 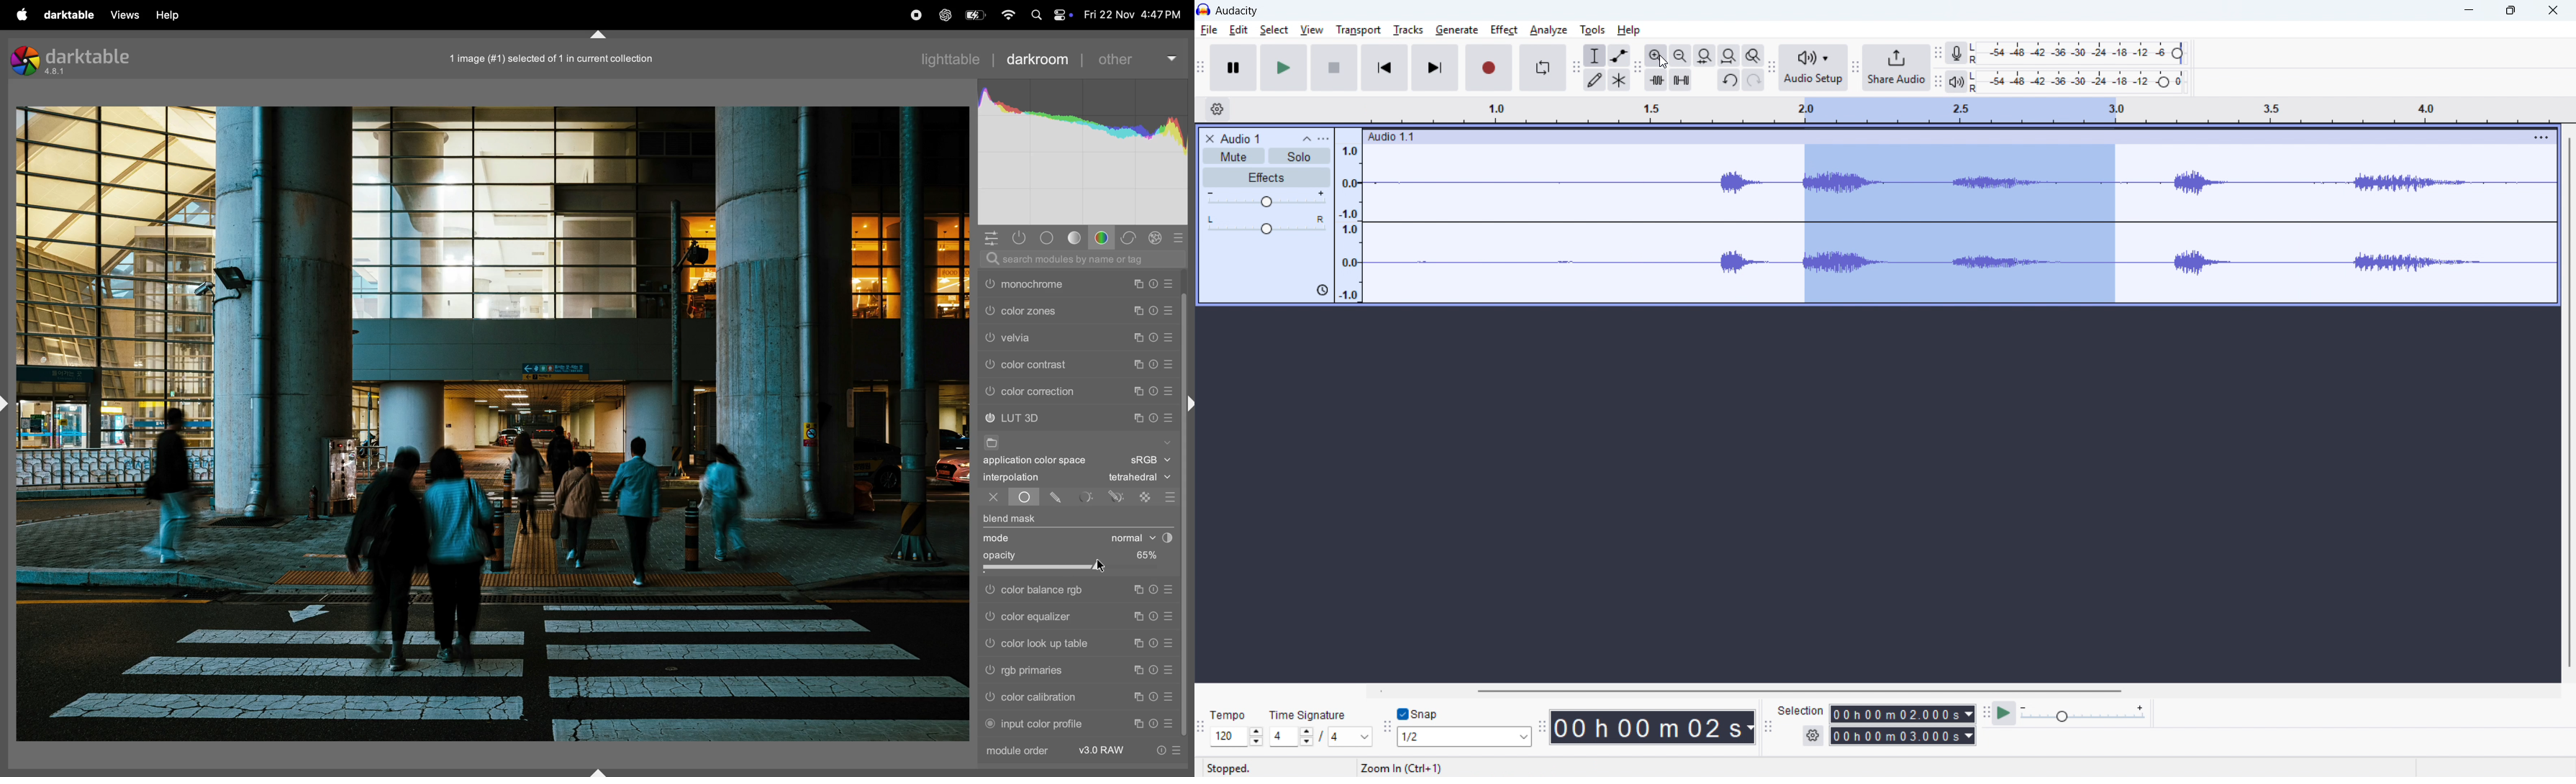 What do you see at coordinates (1062, 13) in the screenshot?
I see `apple widgets` at bounding box center [1062, 13].